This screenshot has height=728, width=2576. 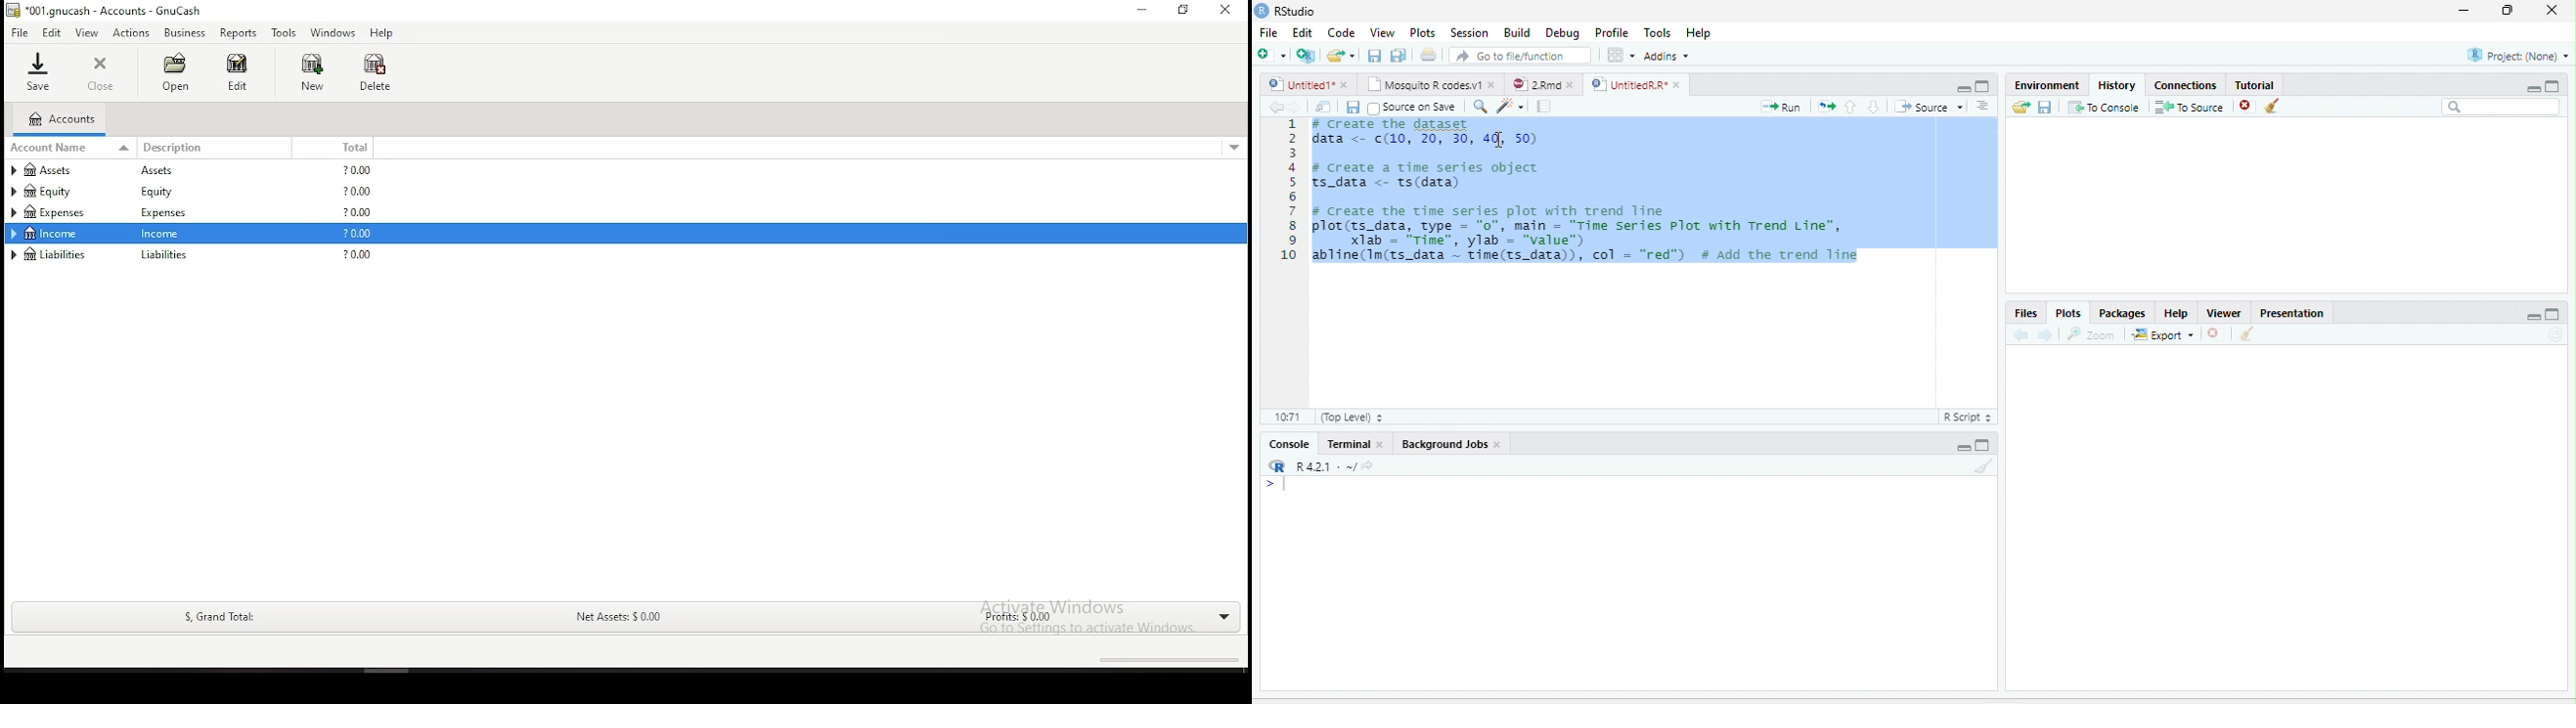 What do you see at coordinates (2103, 107) in the screenshot?
I see `To Console` at bounding box center [2103, 107].